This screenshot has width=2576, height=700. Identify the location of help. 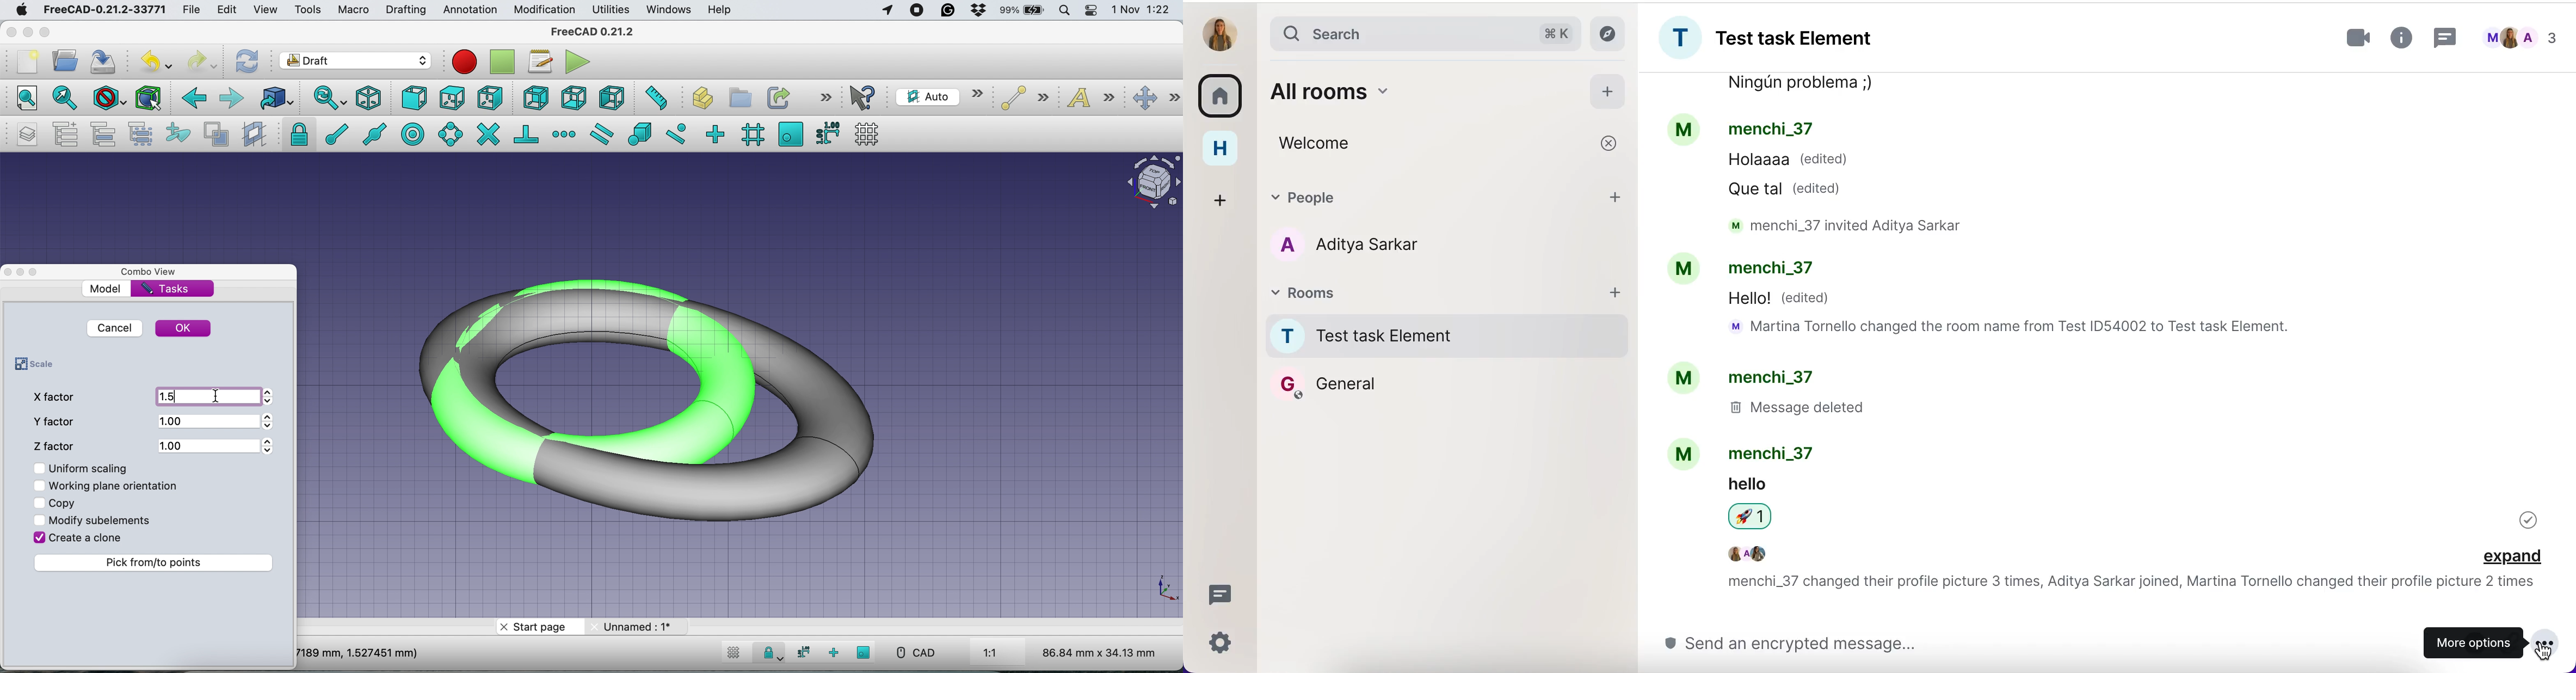
(717, 10).